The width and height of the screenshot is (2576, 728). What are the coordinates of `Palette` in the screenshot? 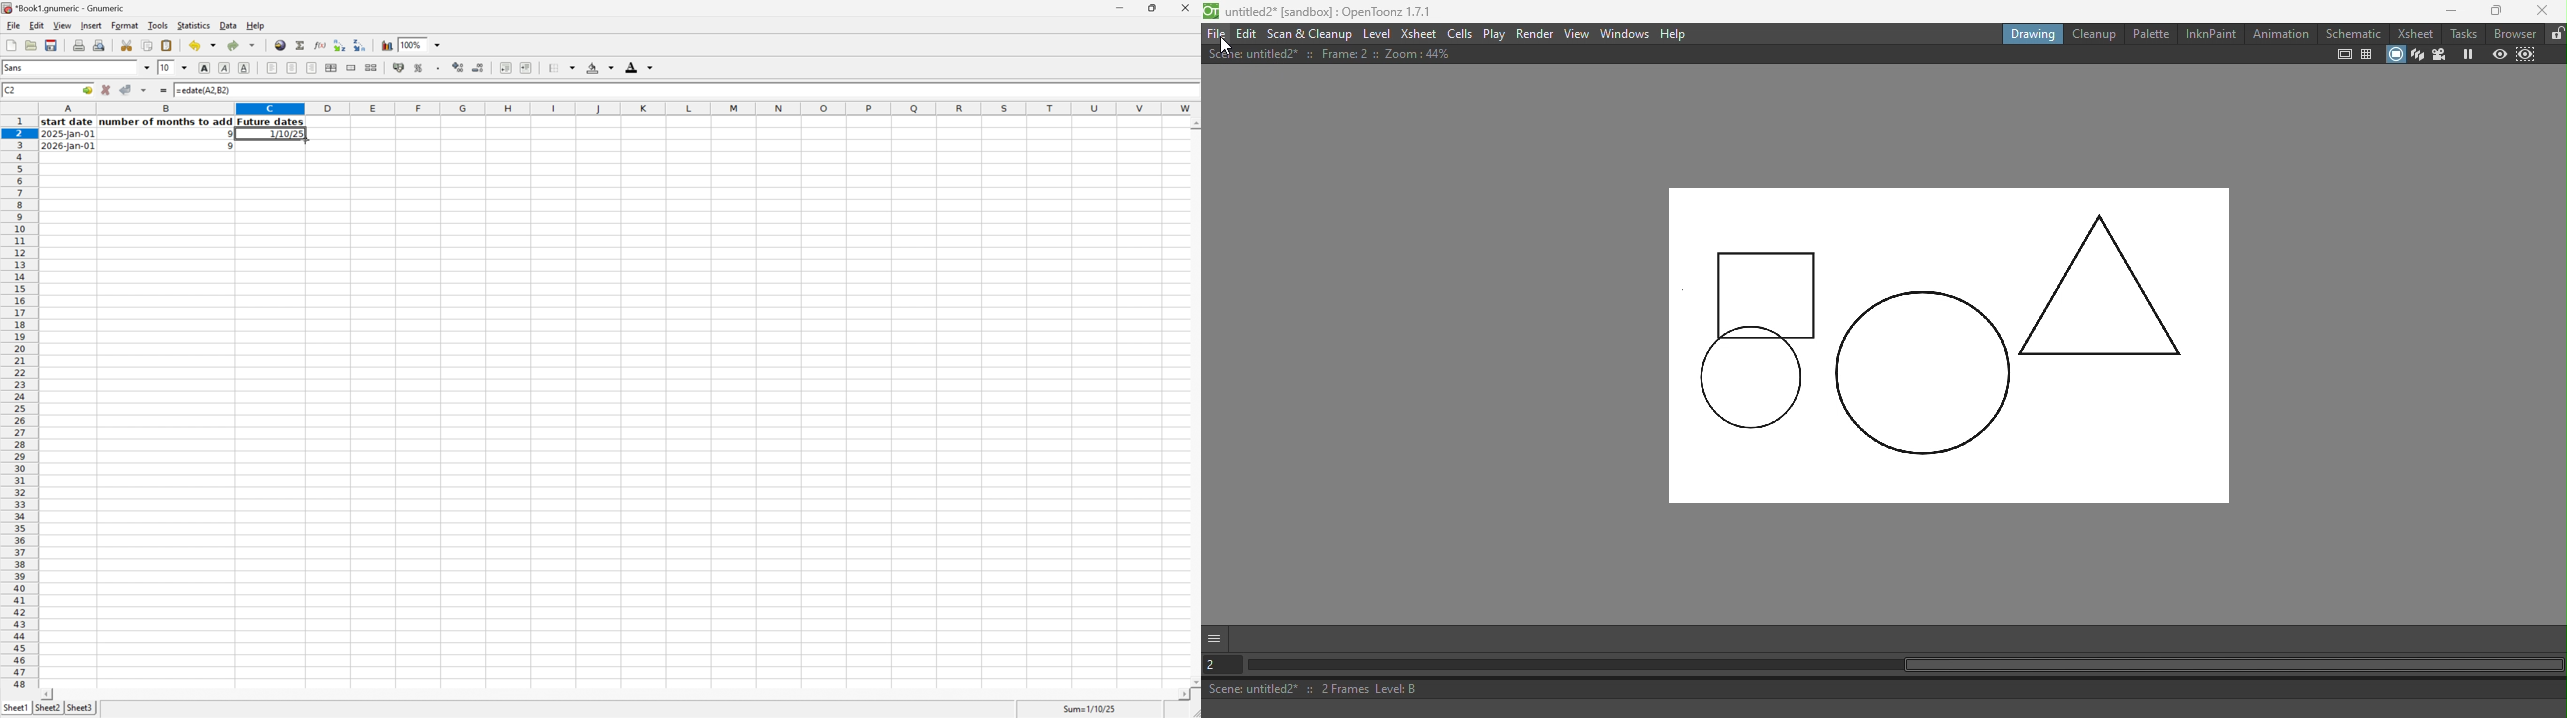 It's located at (2152, 31).